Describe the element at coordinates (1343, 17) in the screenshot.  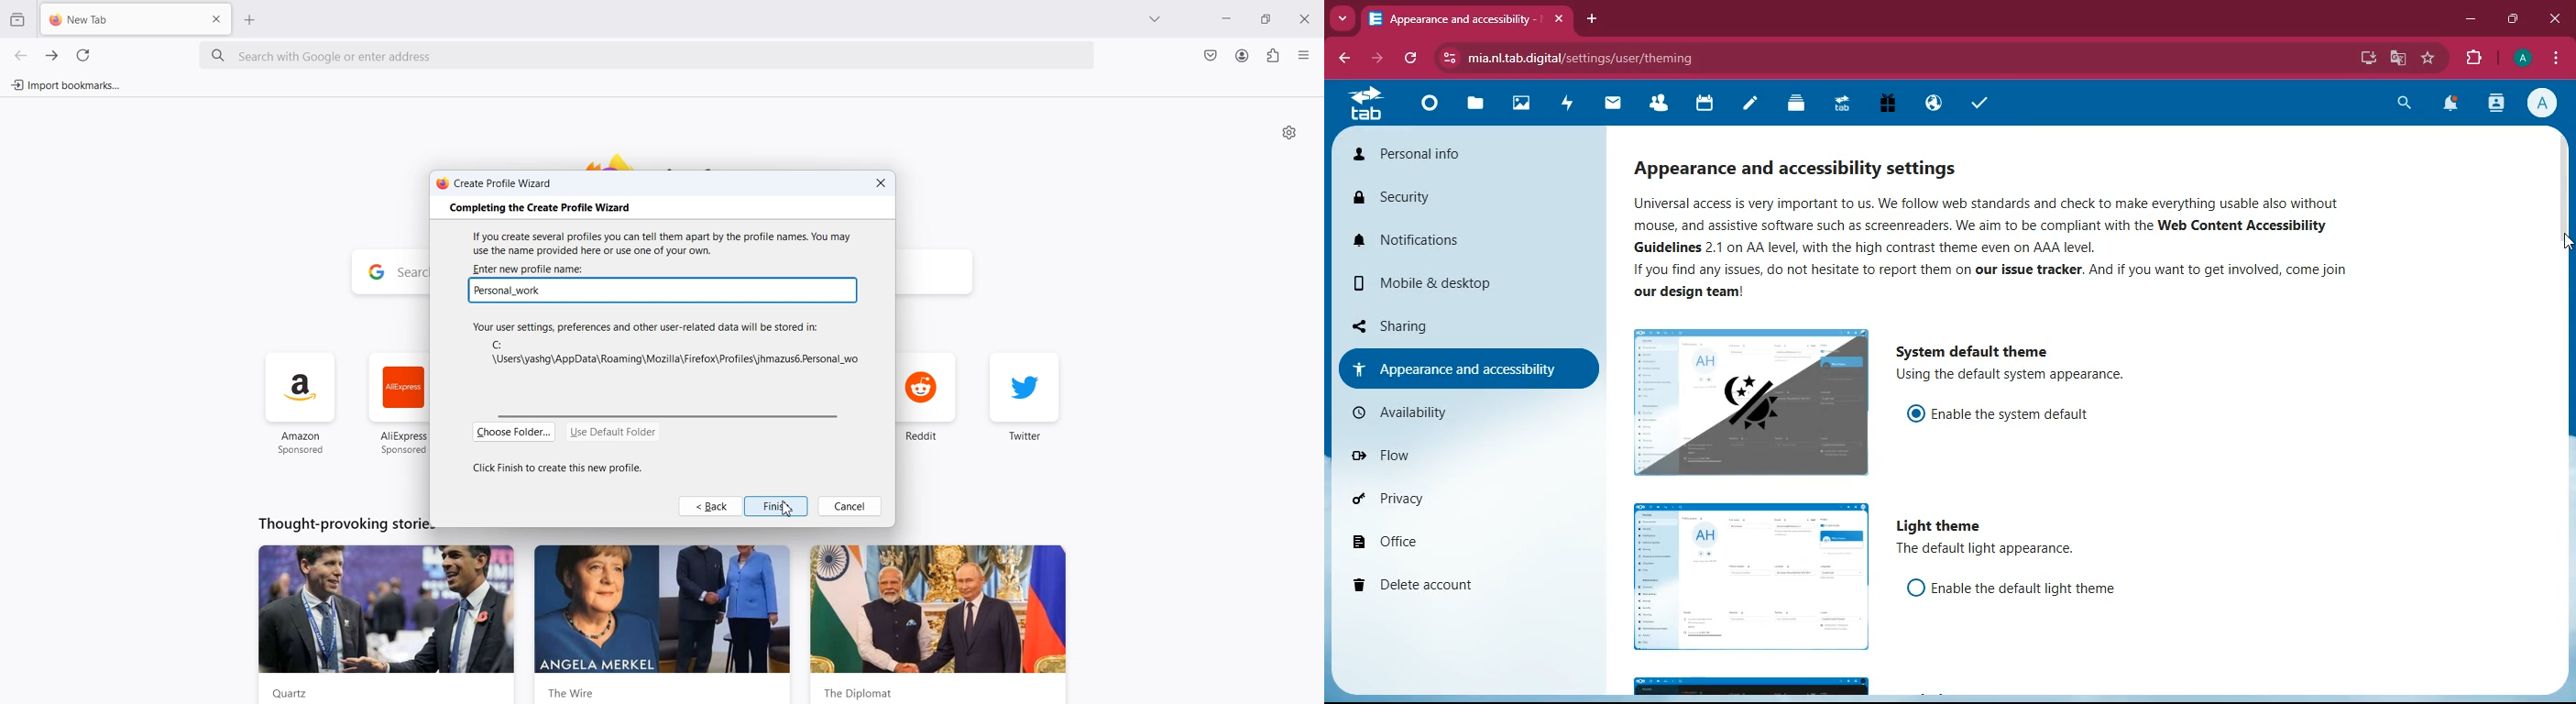
I see `more` at that location.